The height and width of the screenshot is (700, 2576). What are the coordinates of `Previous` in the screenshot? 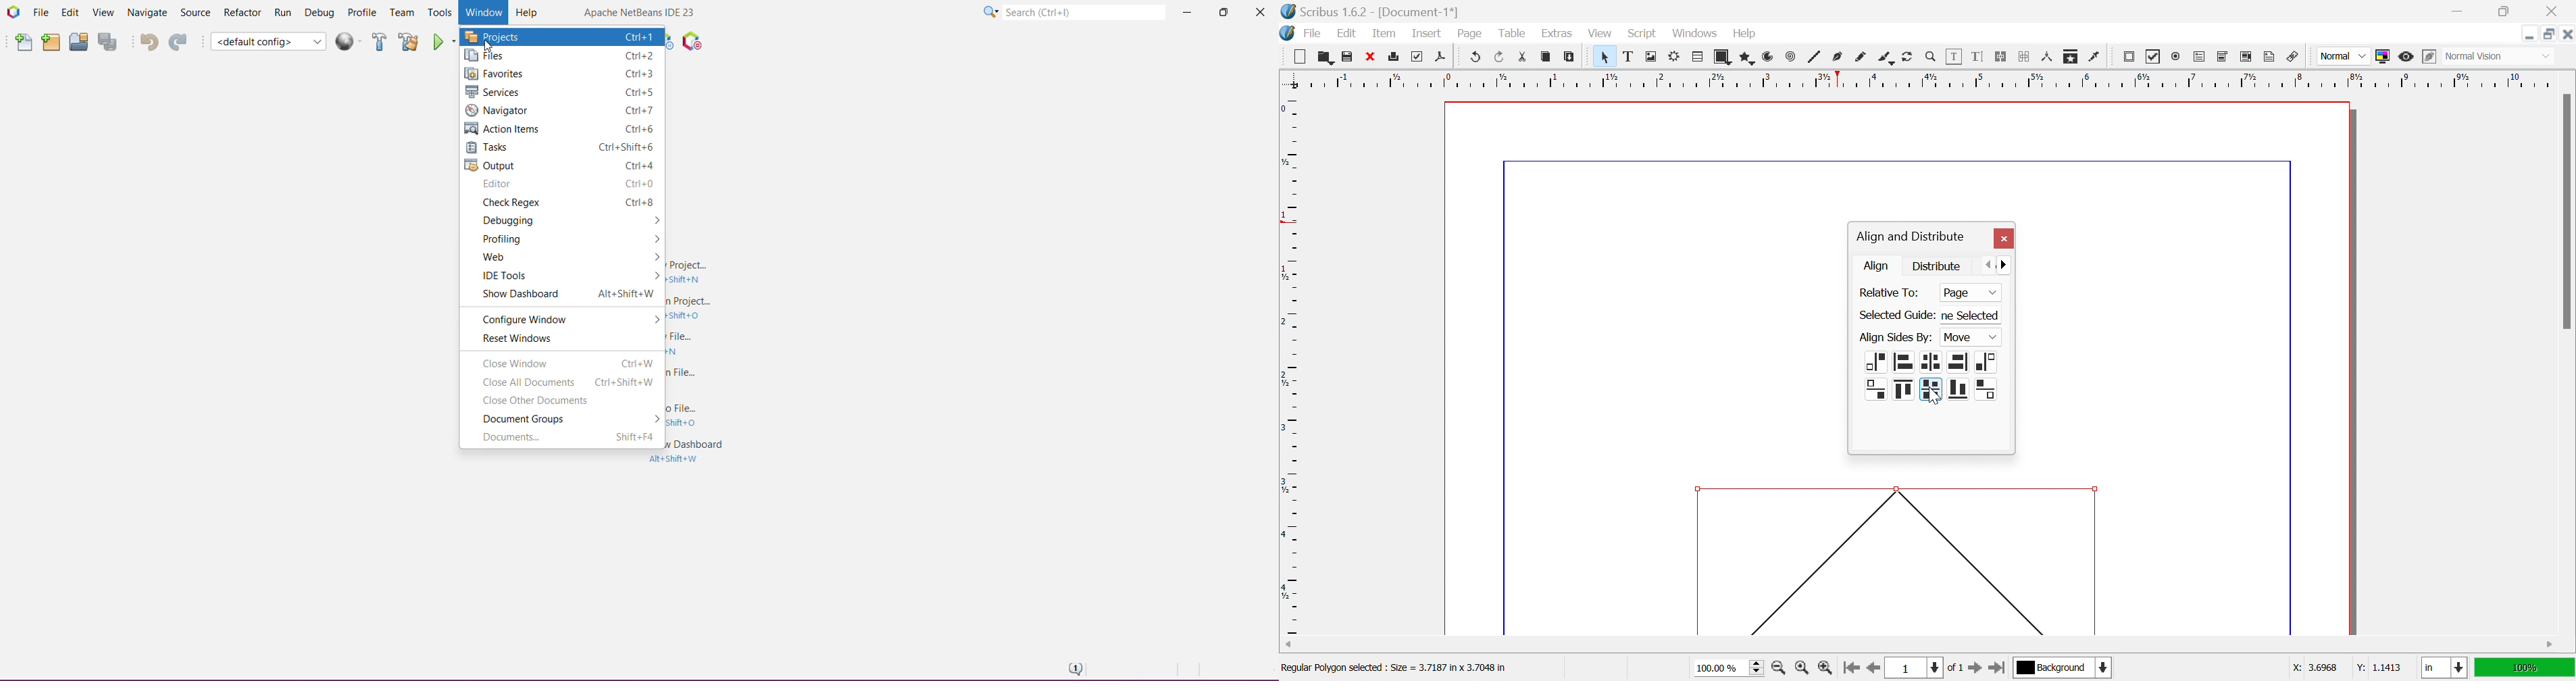 It's located at (1990, 263).